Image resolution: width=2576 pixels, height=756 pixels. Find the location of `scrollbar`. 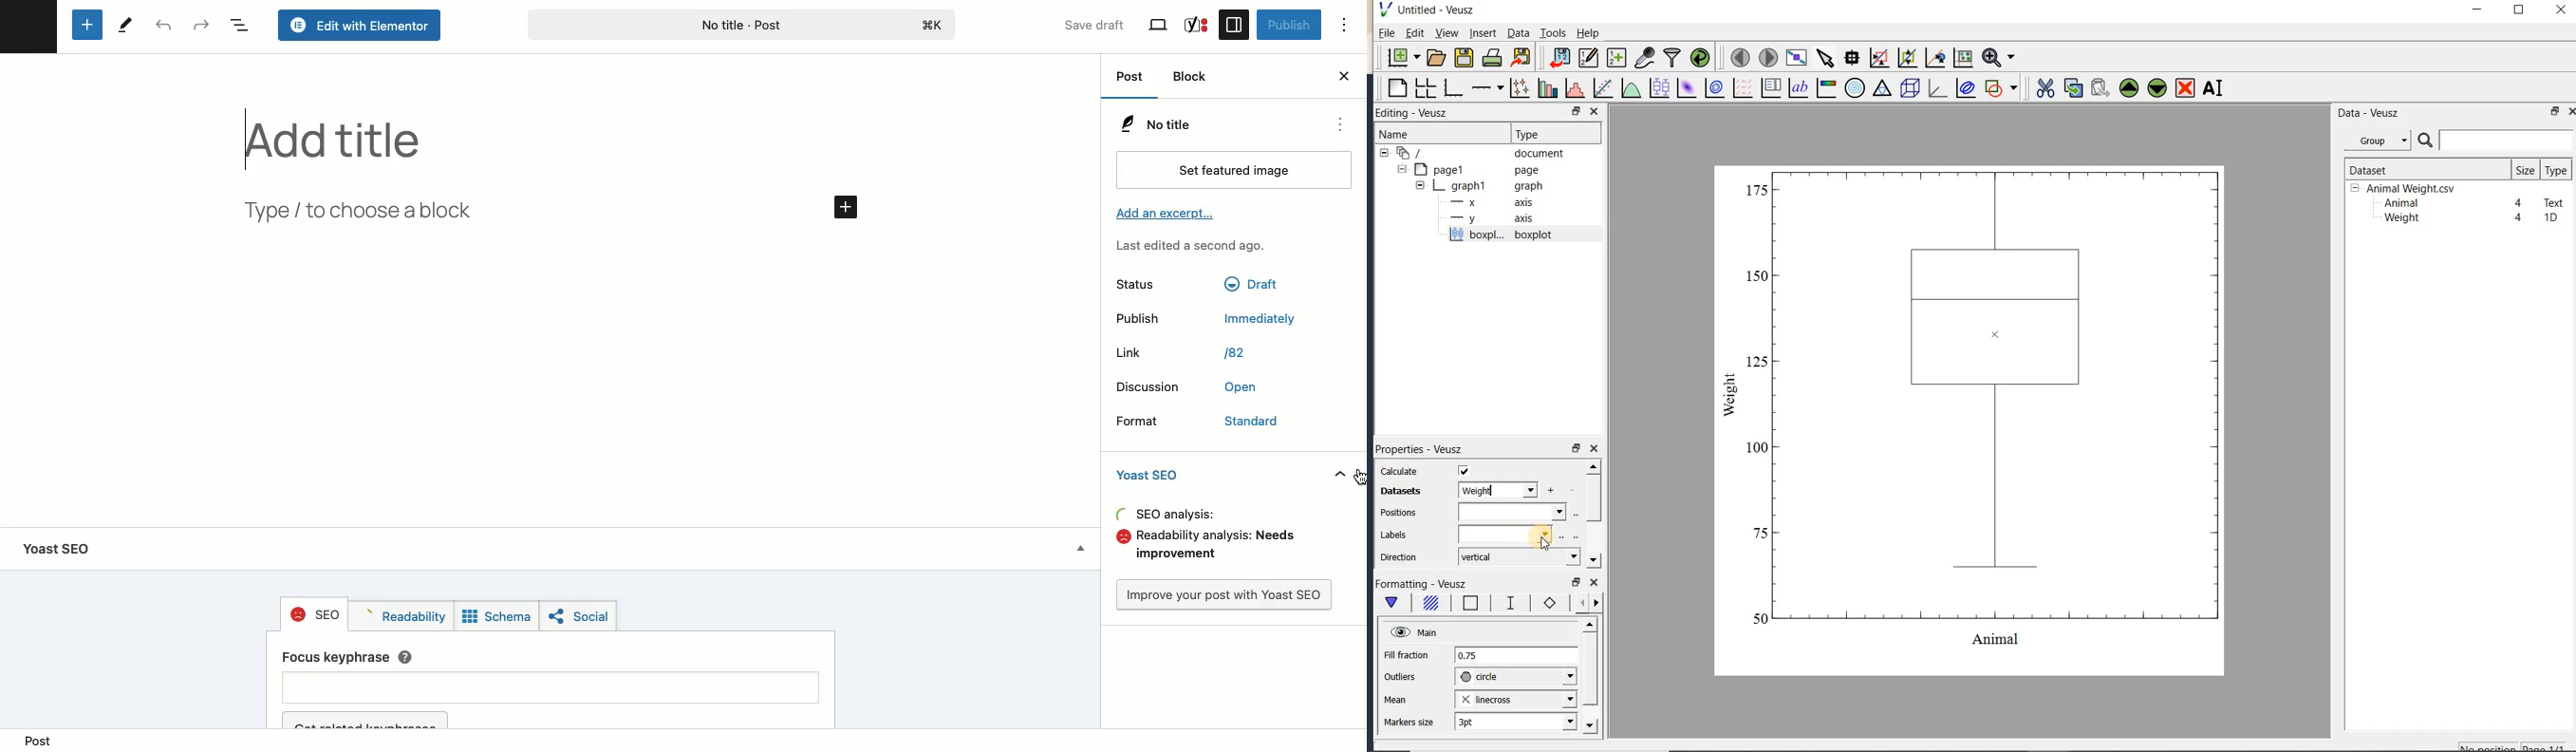

scrollbar is located at coordinates (1589, 676).